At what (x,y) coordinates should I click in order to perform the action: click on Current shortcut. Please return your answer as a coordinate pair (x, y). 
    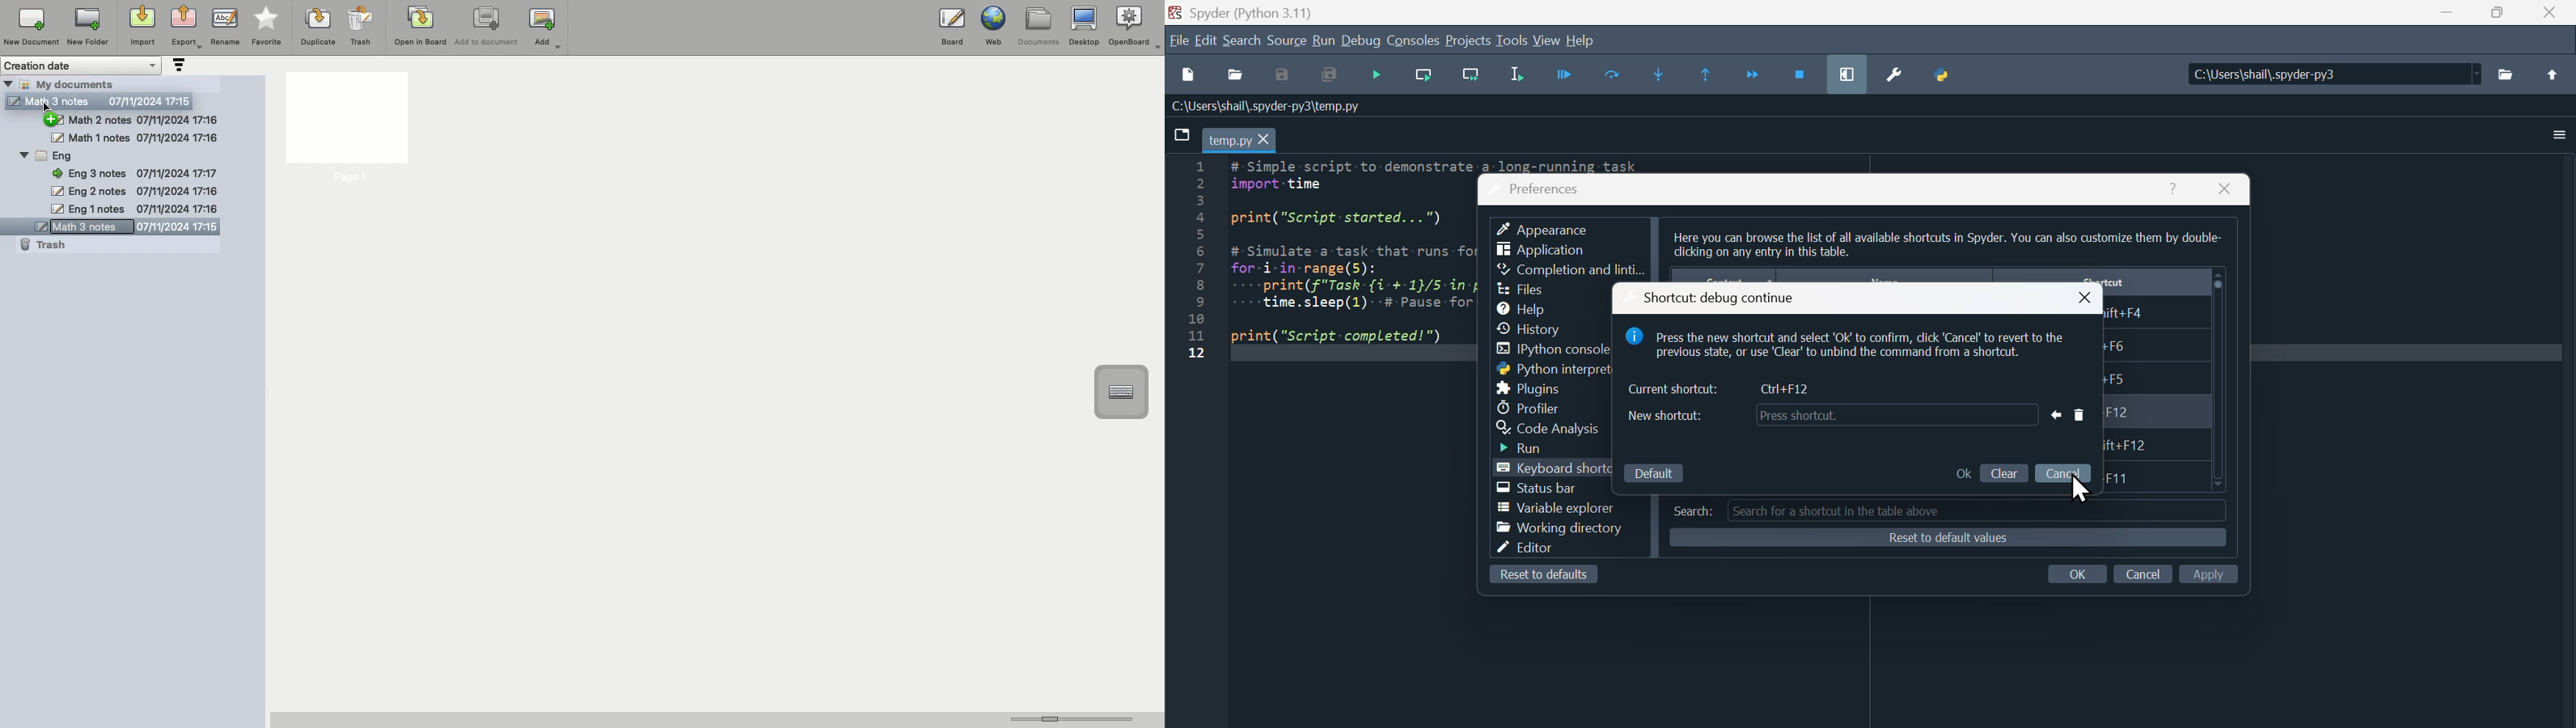
    Looking at the image, I should click on (1732, 385).